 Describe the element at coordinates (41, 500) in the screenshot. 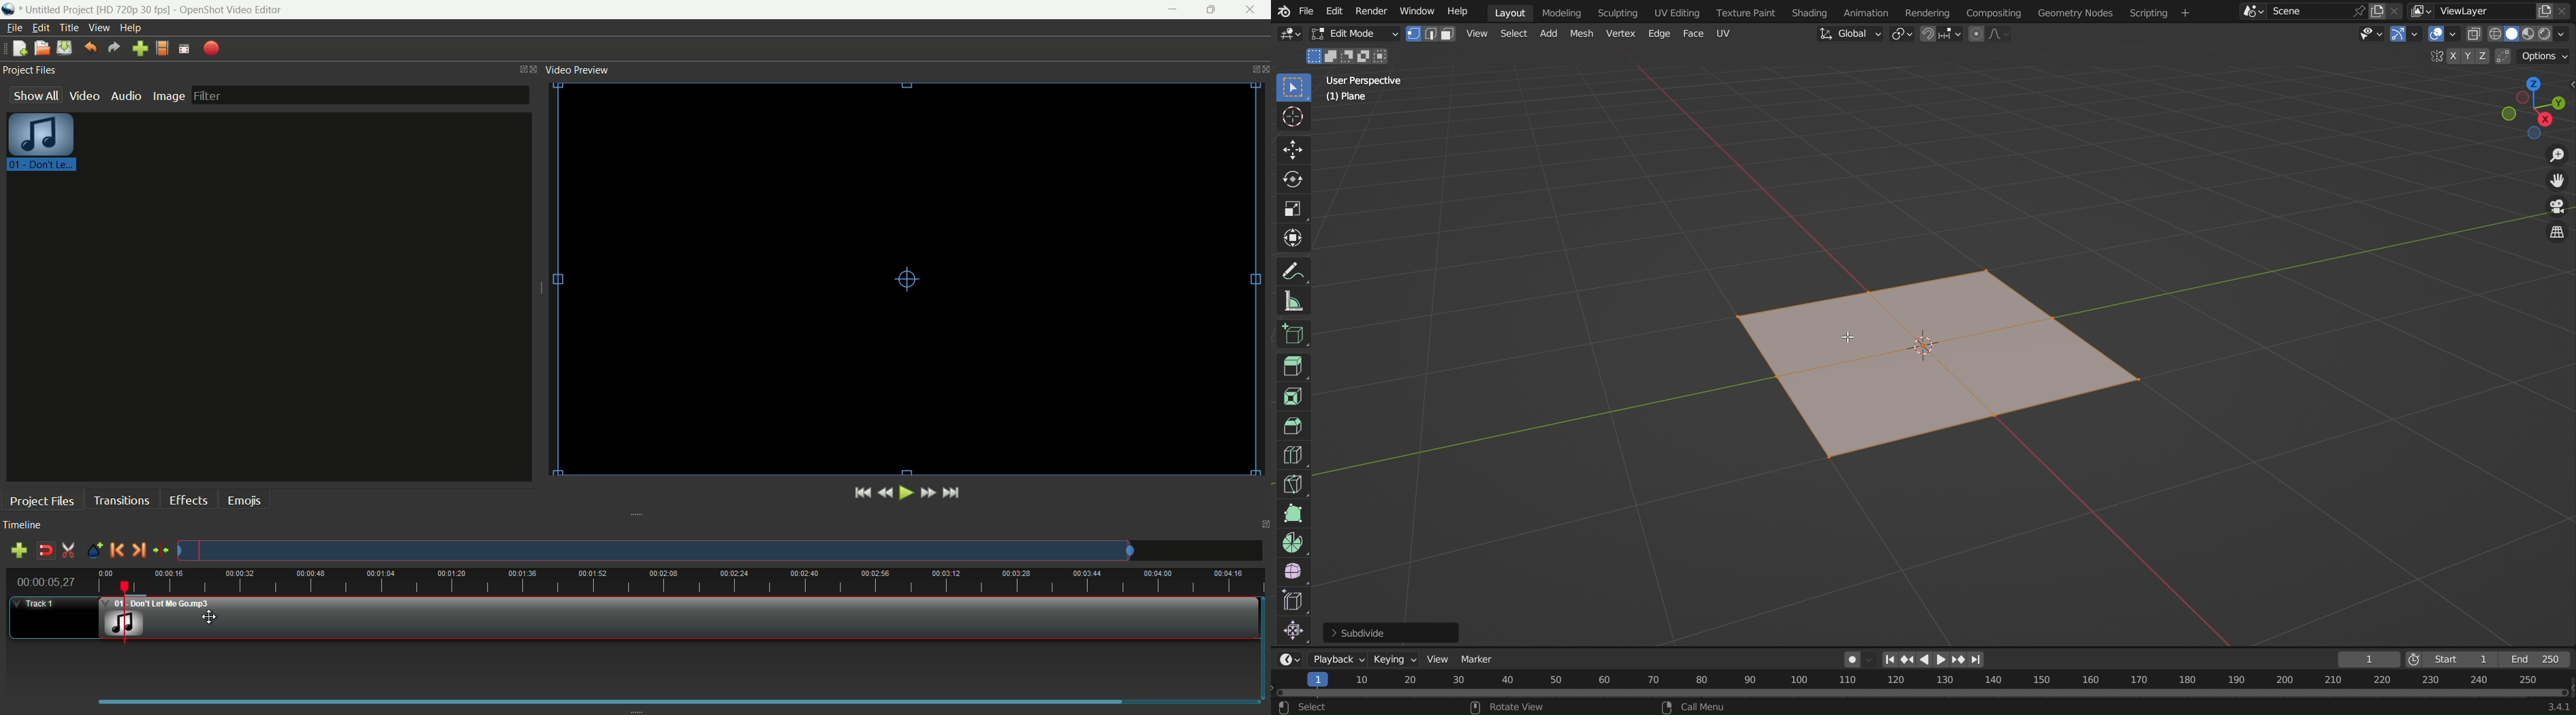

I see `project files` at that location.